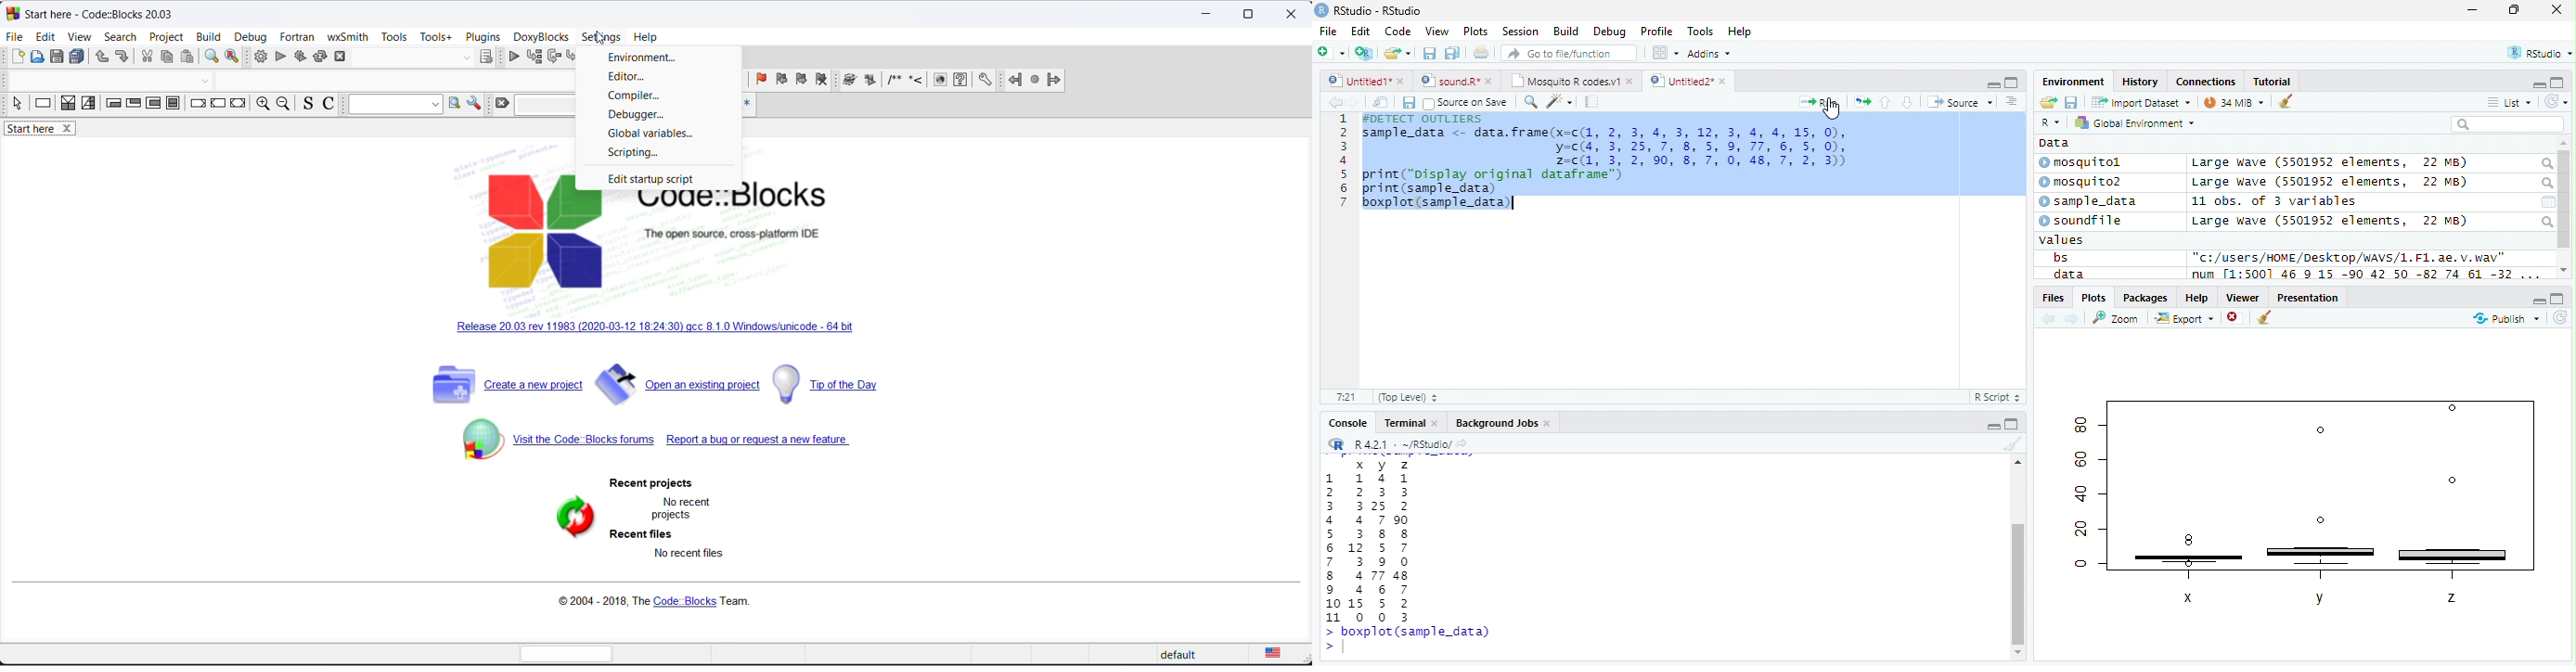 This screenshot has width=2576, height=672. I want to click on Plots, so click(2093, 298).